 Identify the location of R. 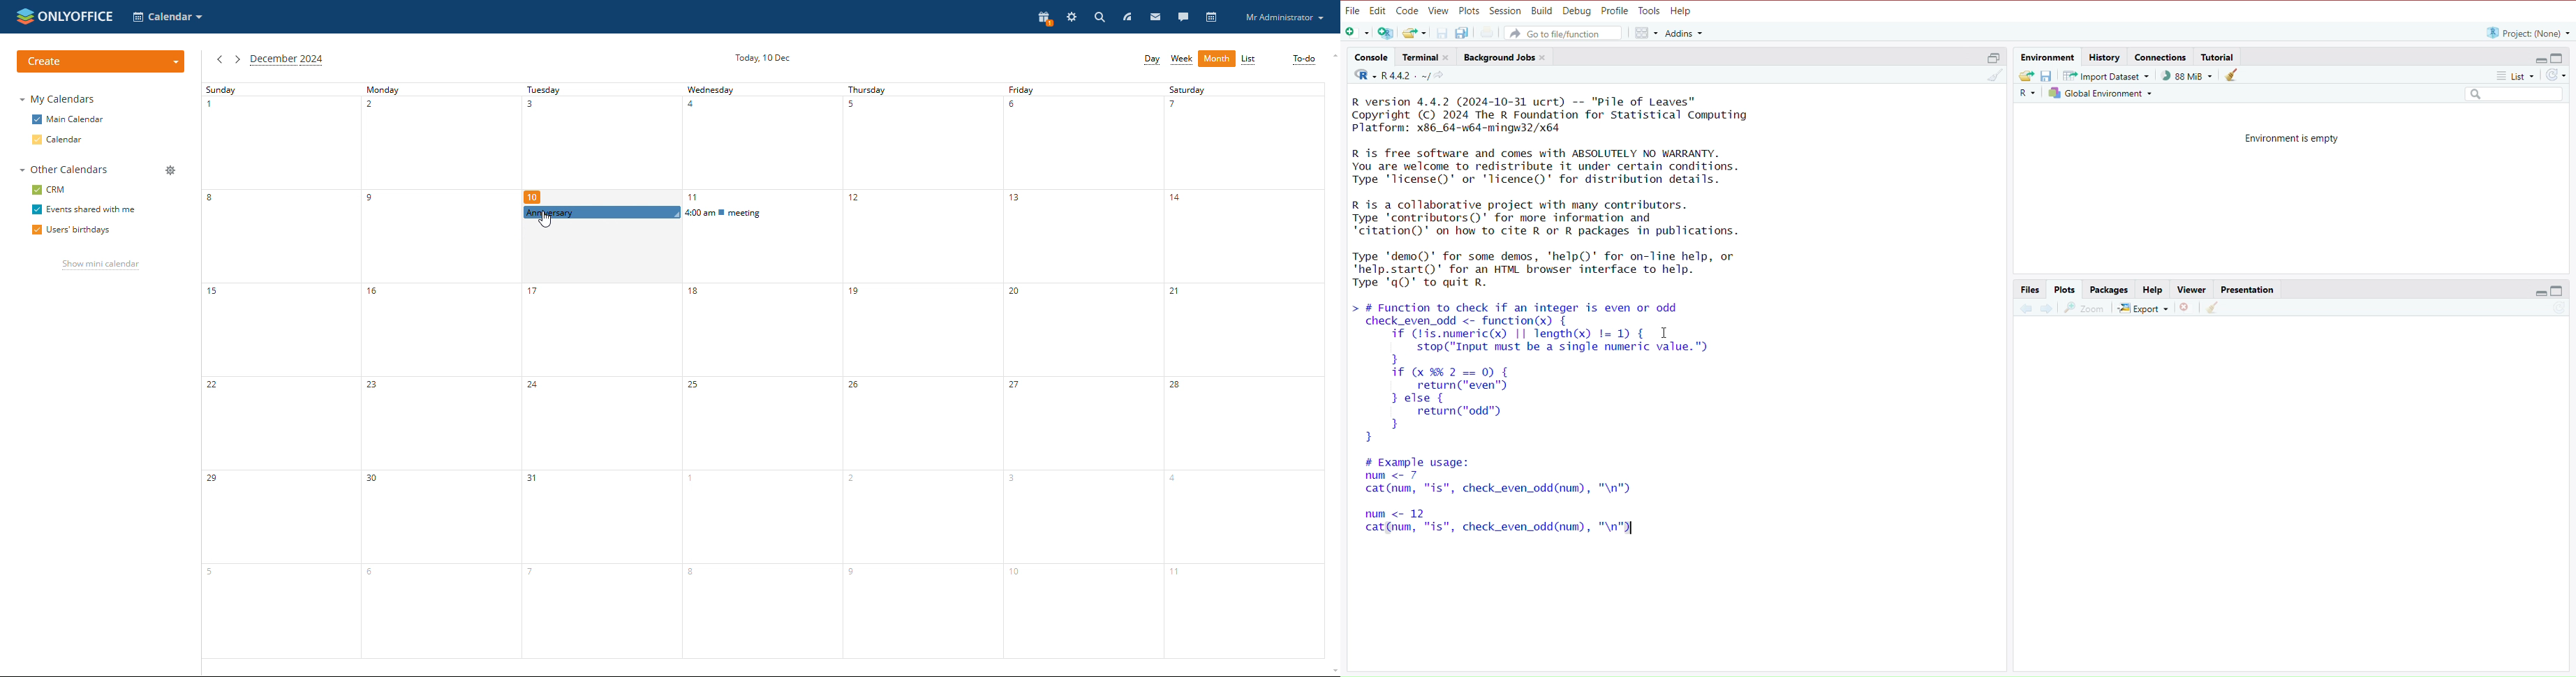
(2026, 95).